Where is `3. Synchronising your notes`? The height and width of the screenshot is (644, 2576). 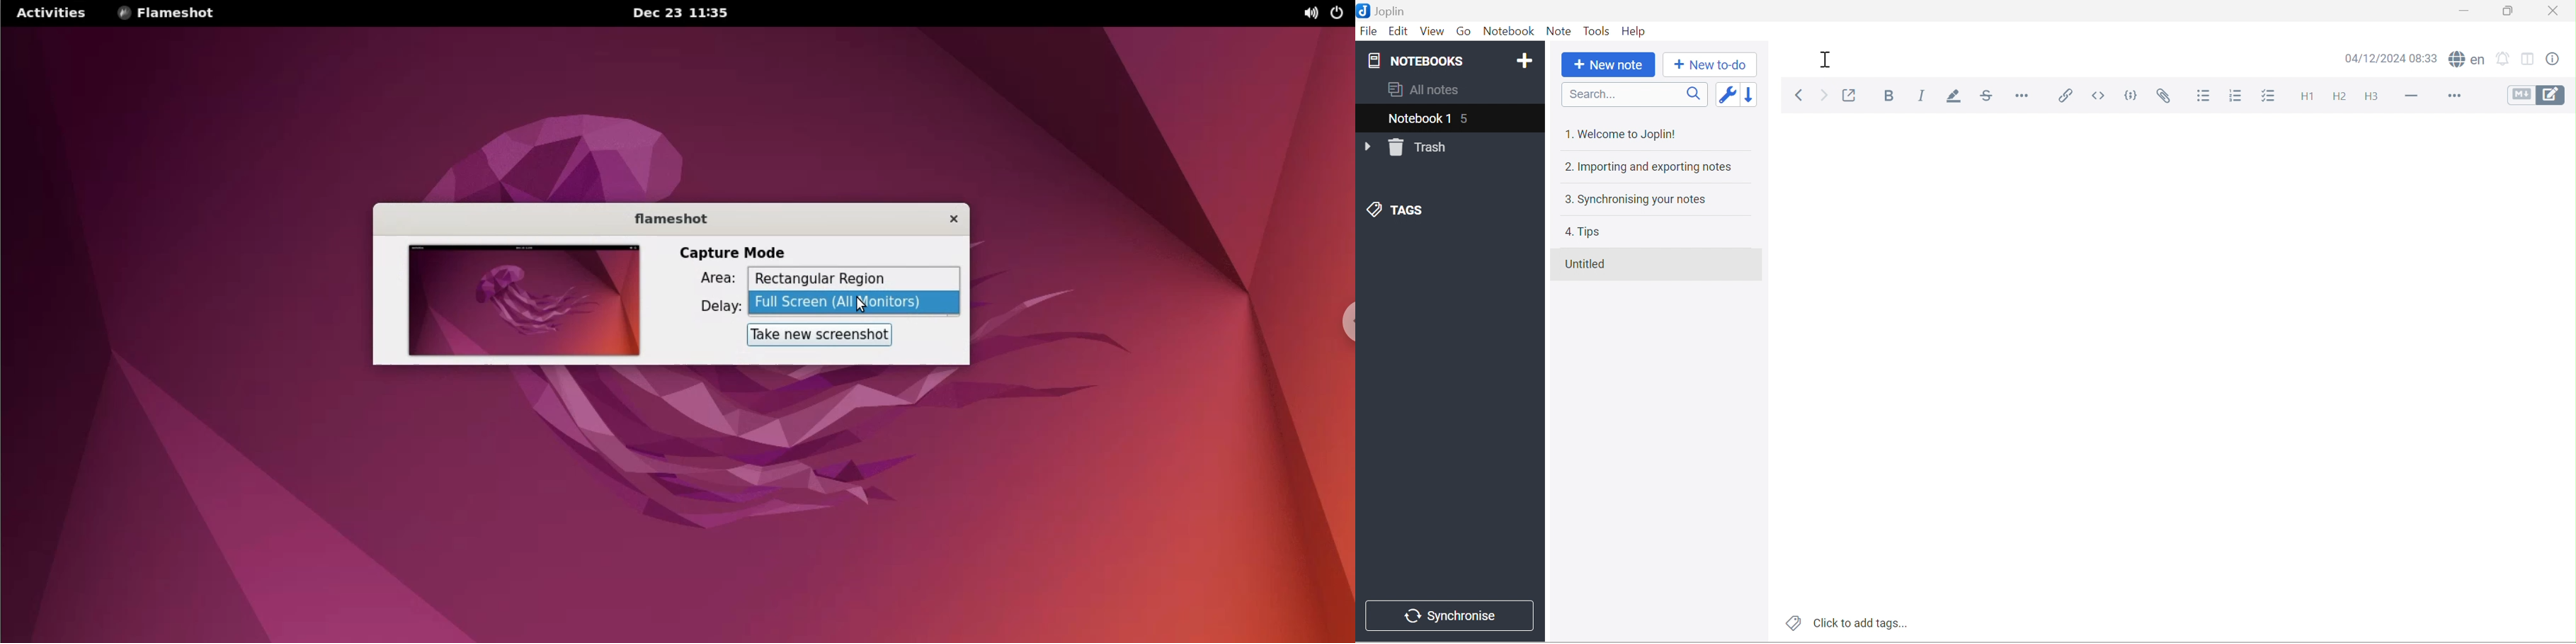
3. Synchronising your notes is located at coordinates (1639, 202).